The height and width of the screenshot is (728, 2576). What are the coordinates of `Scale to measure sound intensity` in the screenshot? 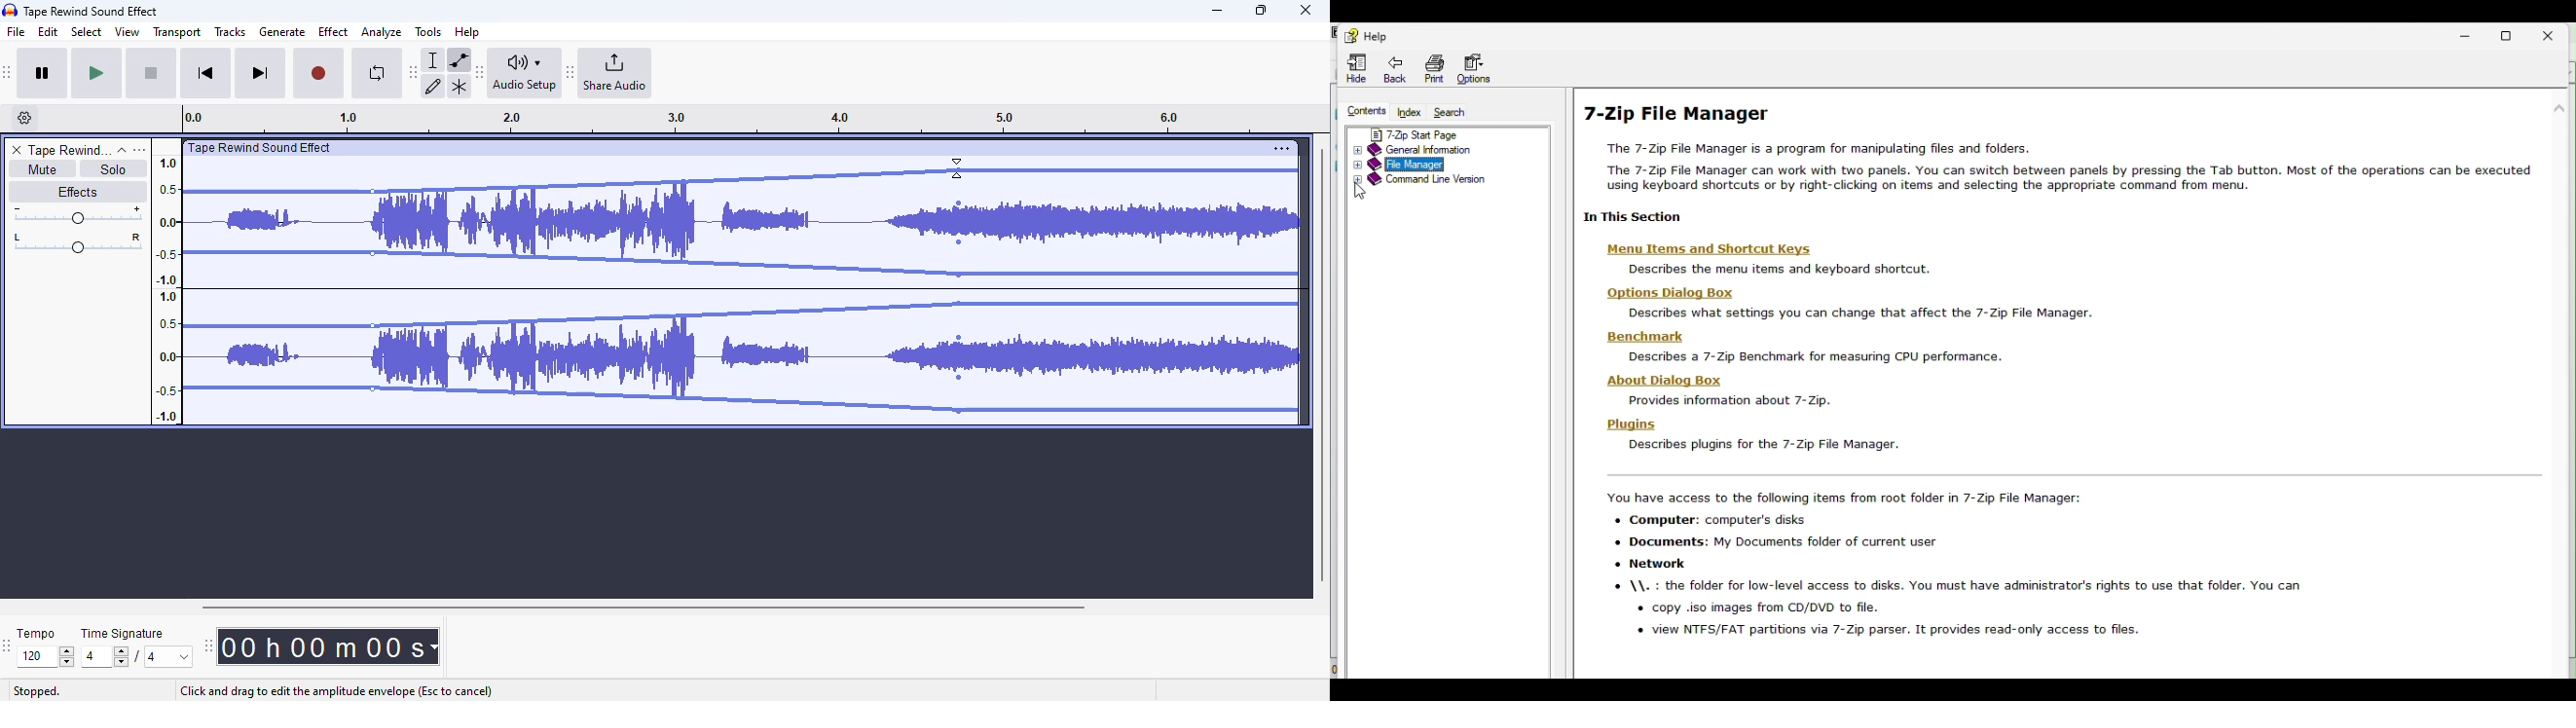 It's located at (167, 288).